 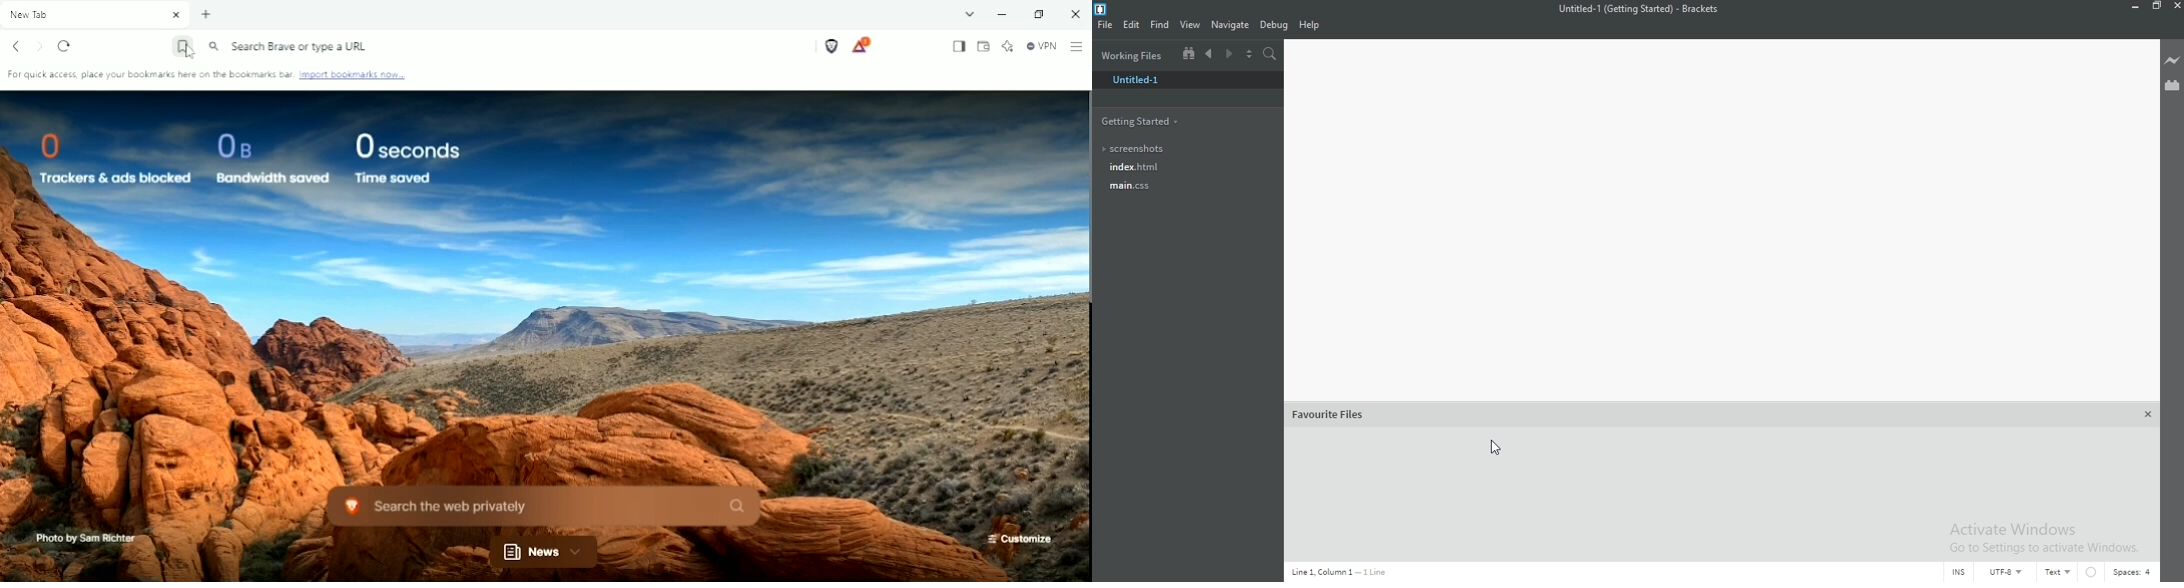 I want to click on getting started, so click(x=1185, y=118).